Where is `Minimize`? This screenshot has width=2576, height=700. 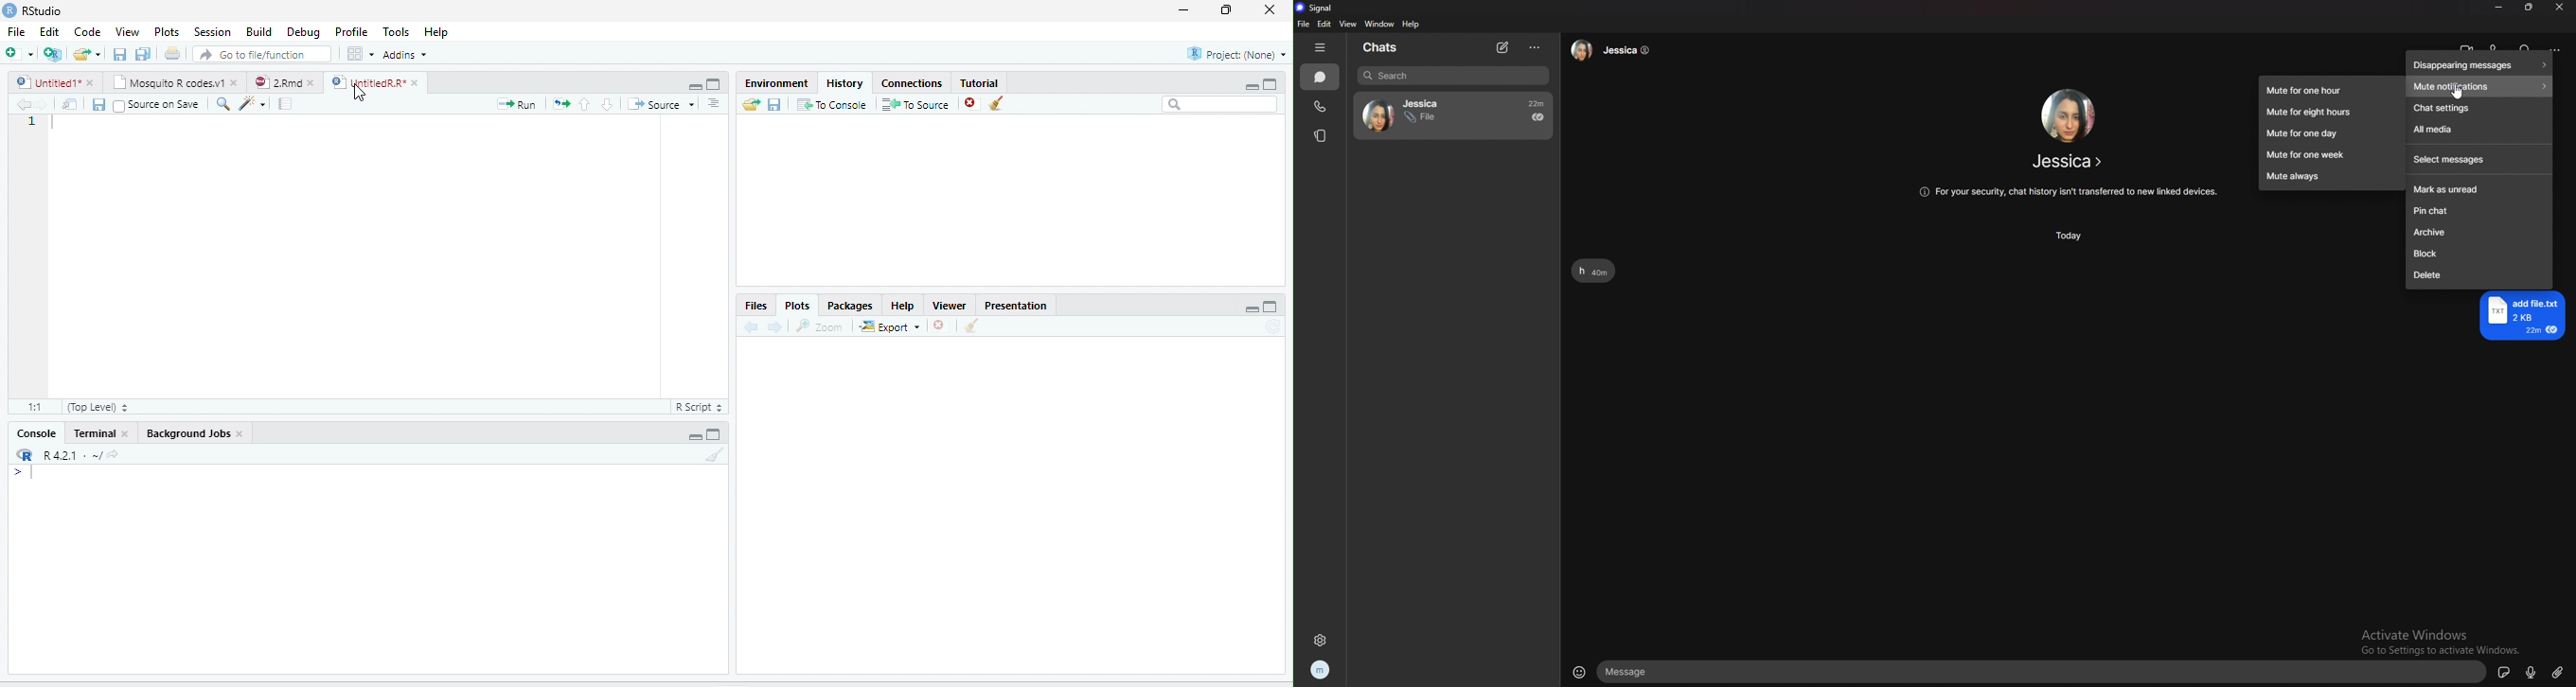 Minimize is located at coordinates (1251, 308).